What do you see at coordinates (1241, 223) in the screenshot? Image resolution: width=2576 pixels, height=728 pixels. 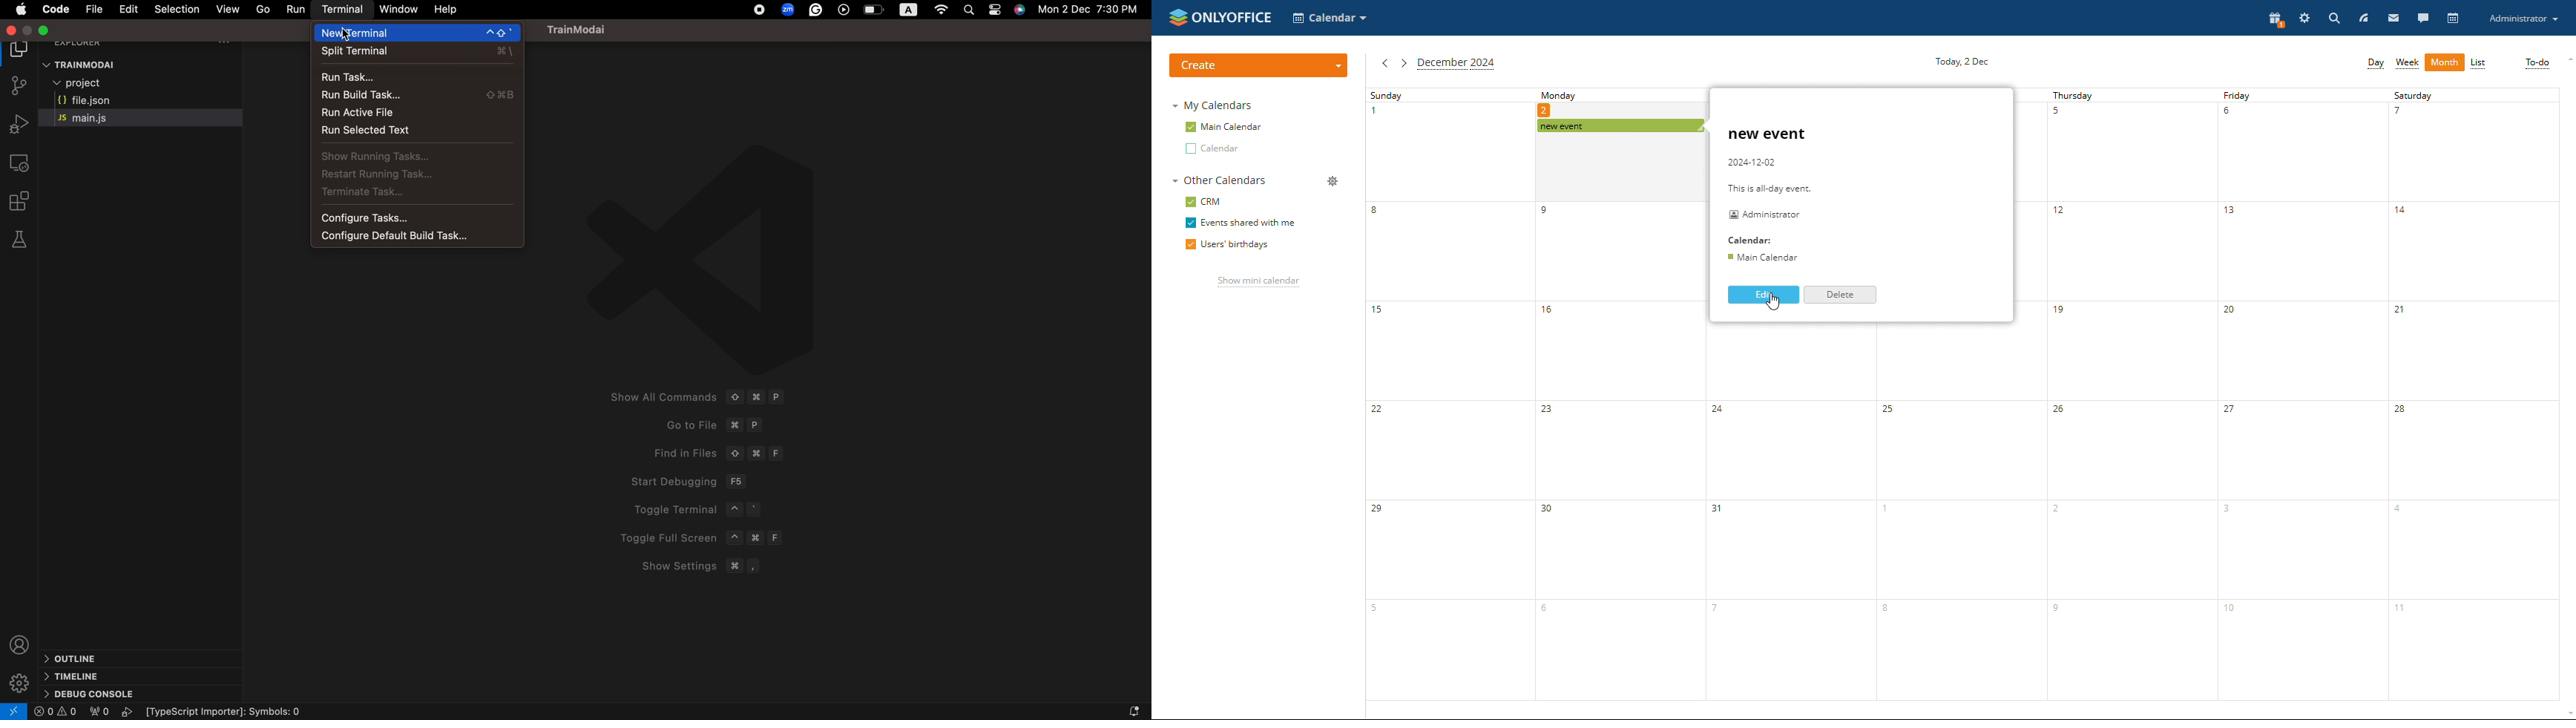 I see `events shared with me` at bounding box center [1241, 223].